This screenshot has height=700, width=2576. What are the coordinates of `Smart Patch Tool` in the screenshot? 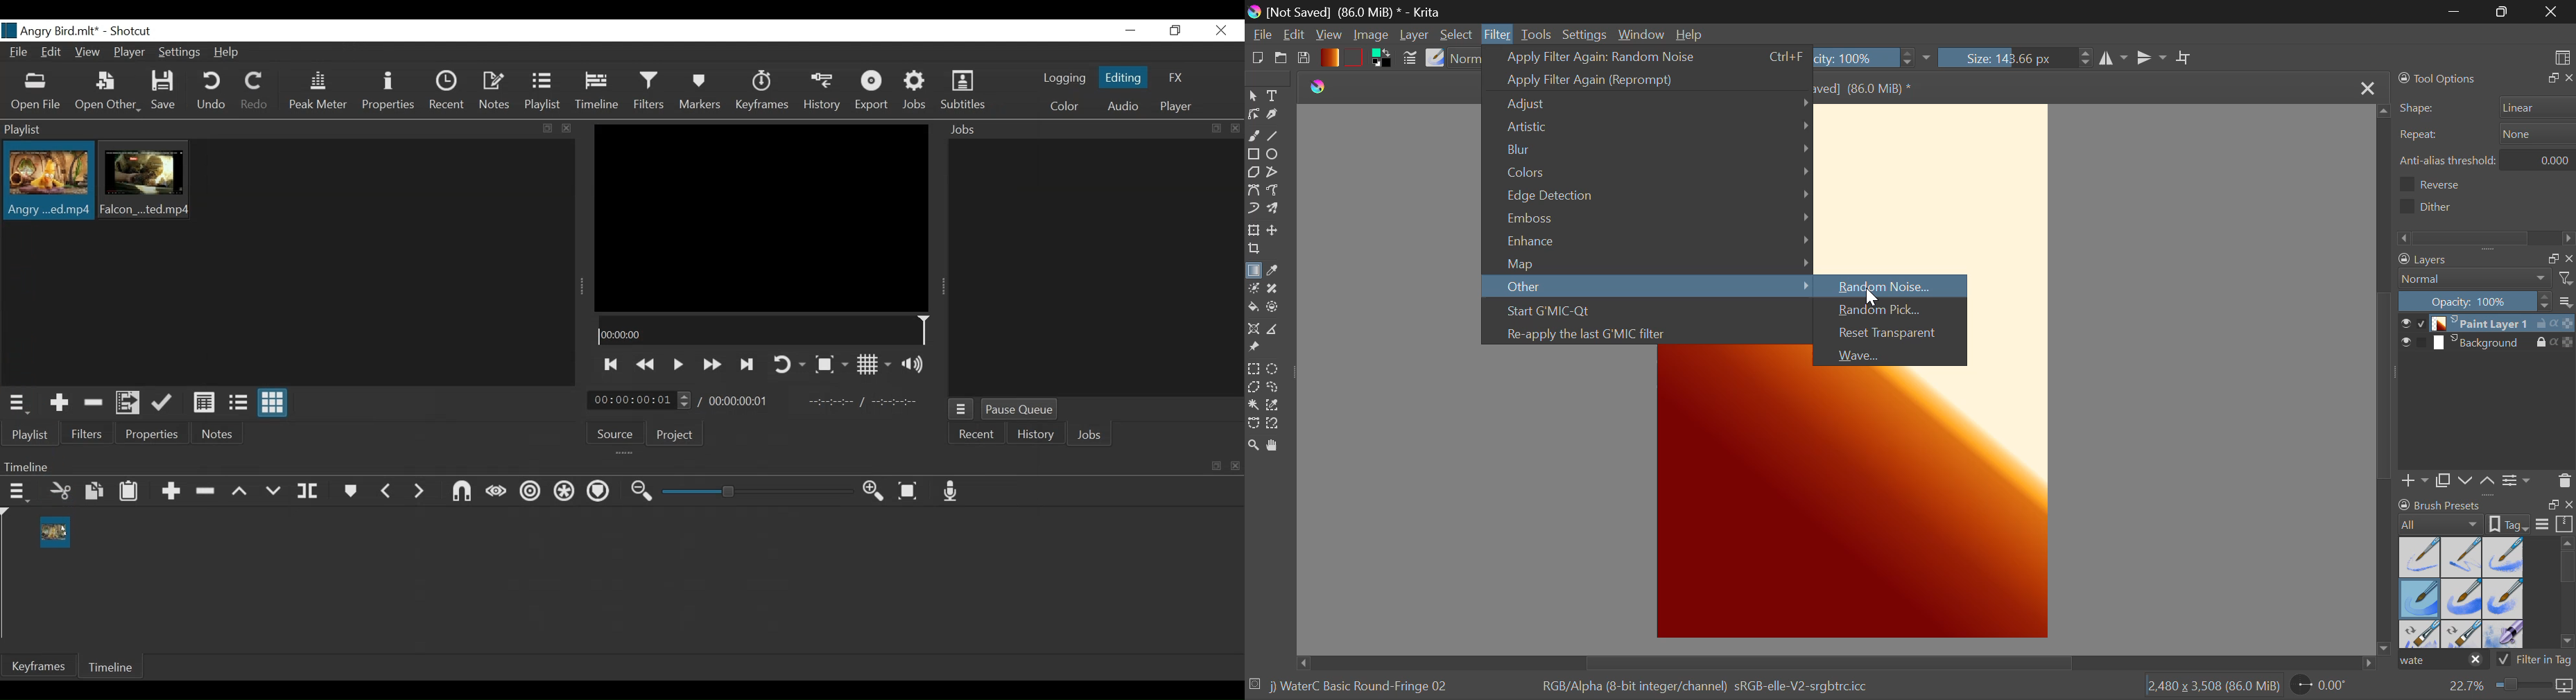 It's located at (1278, 288).